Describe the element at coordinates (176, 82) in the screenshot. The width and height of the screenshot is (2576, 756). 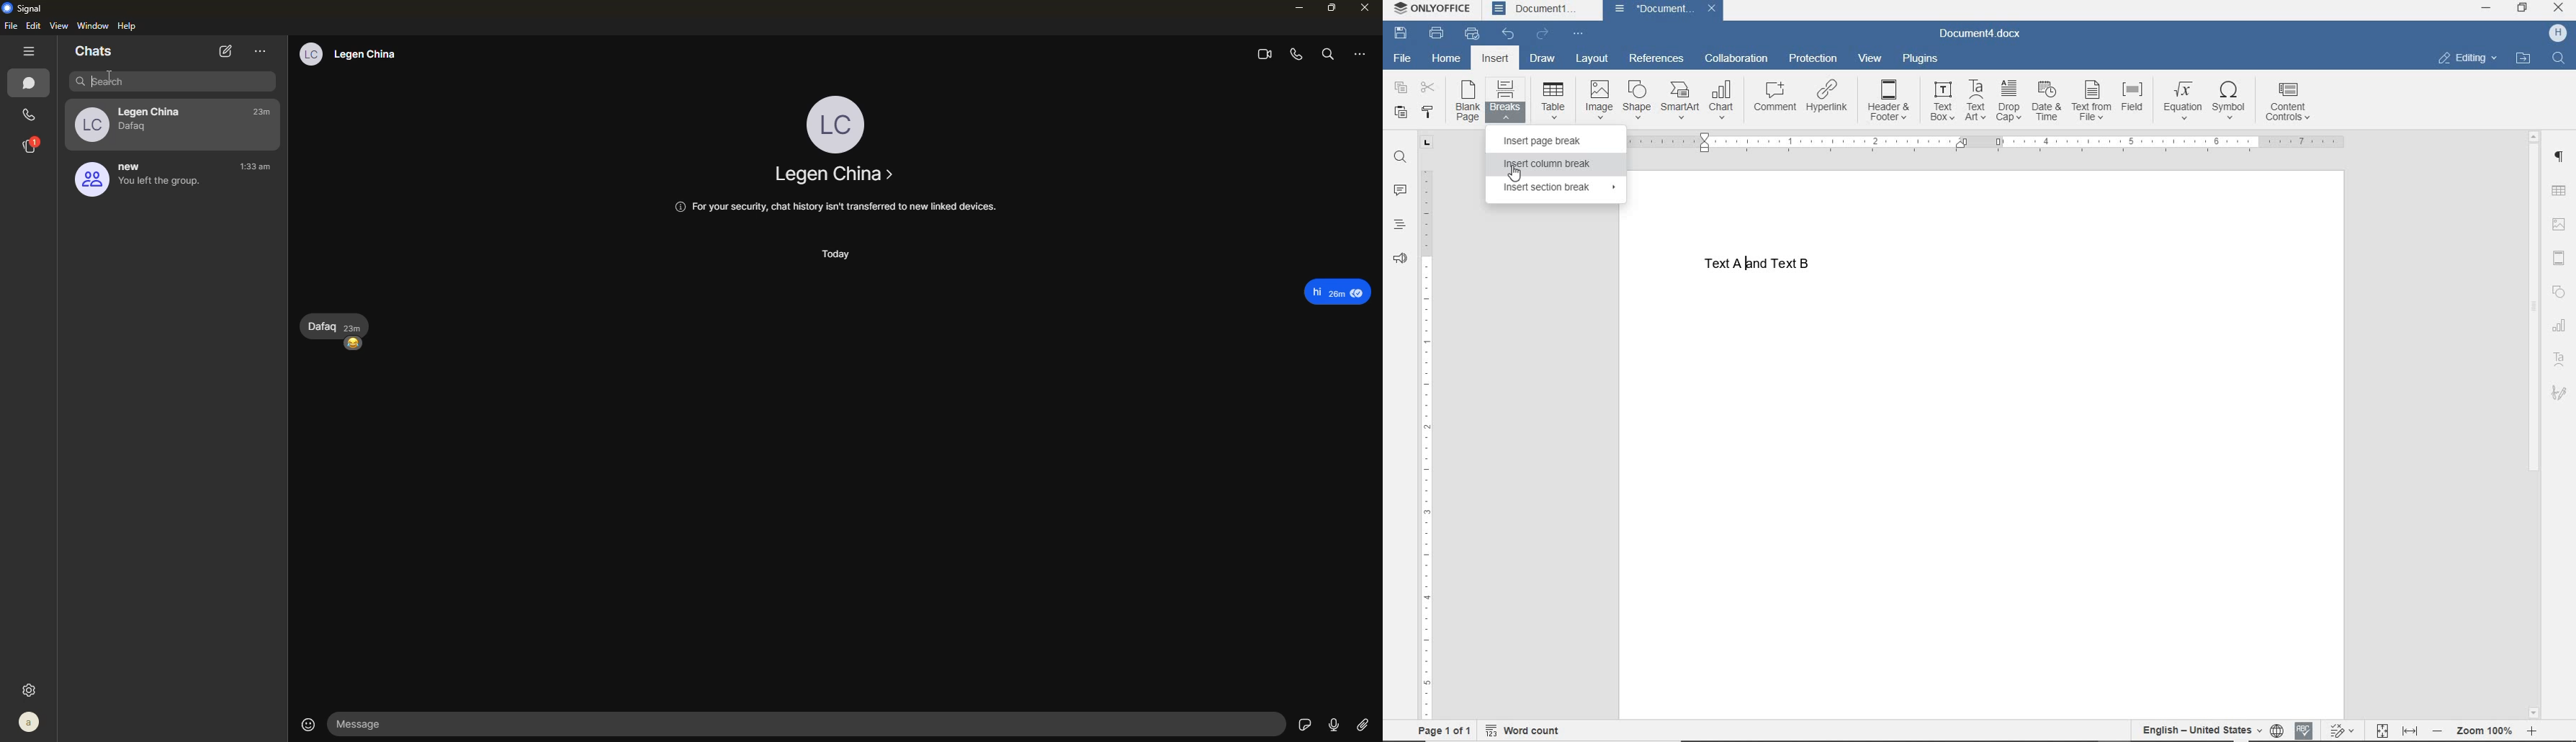
I see `typing` at that location.